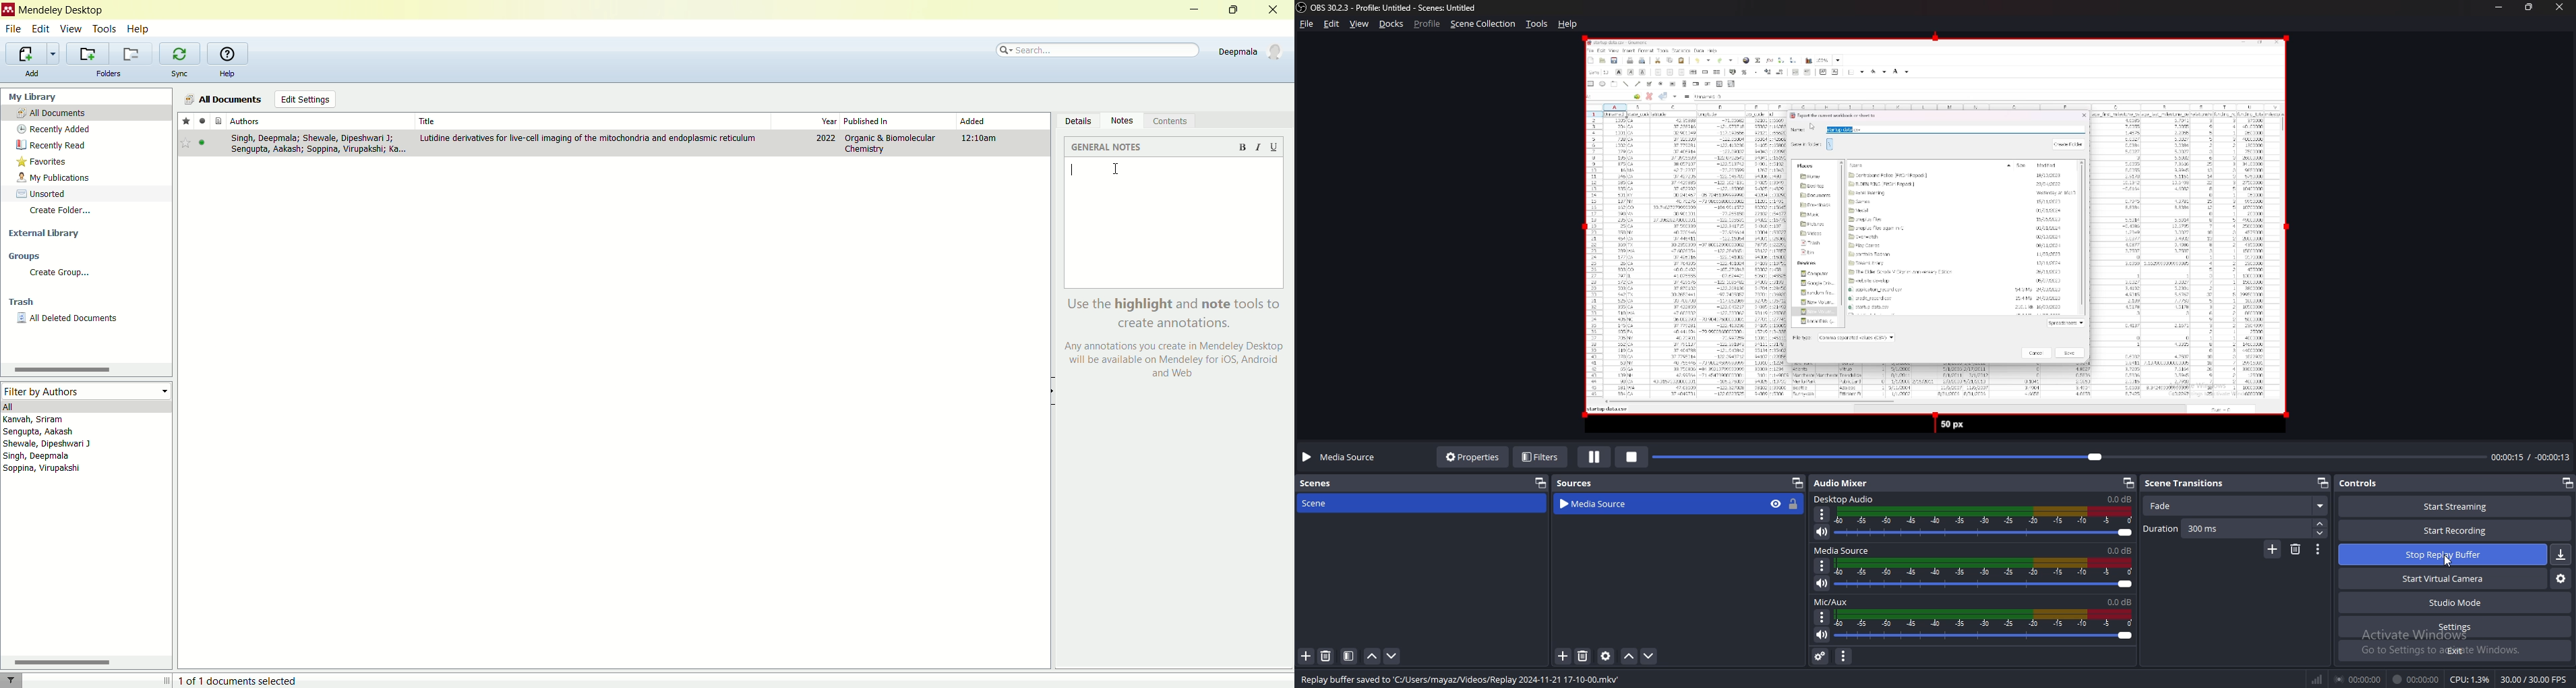 This screenshot has height=700, width=2576. I want to click on hide, so click(1776, 504).